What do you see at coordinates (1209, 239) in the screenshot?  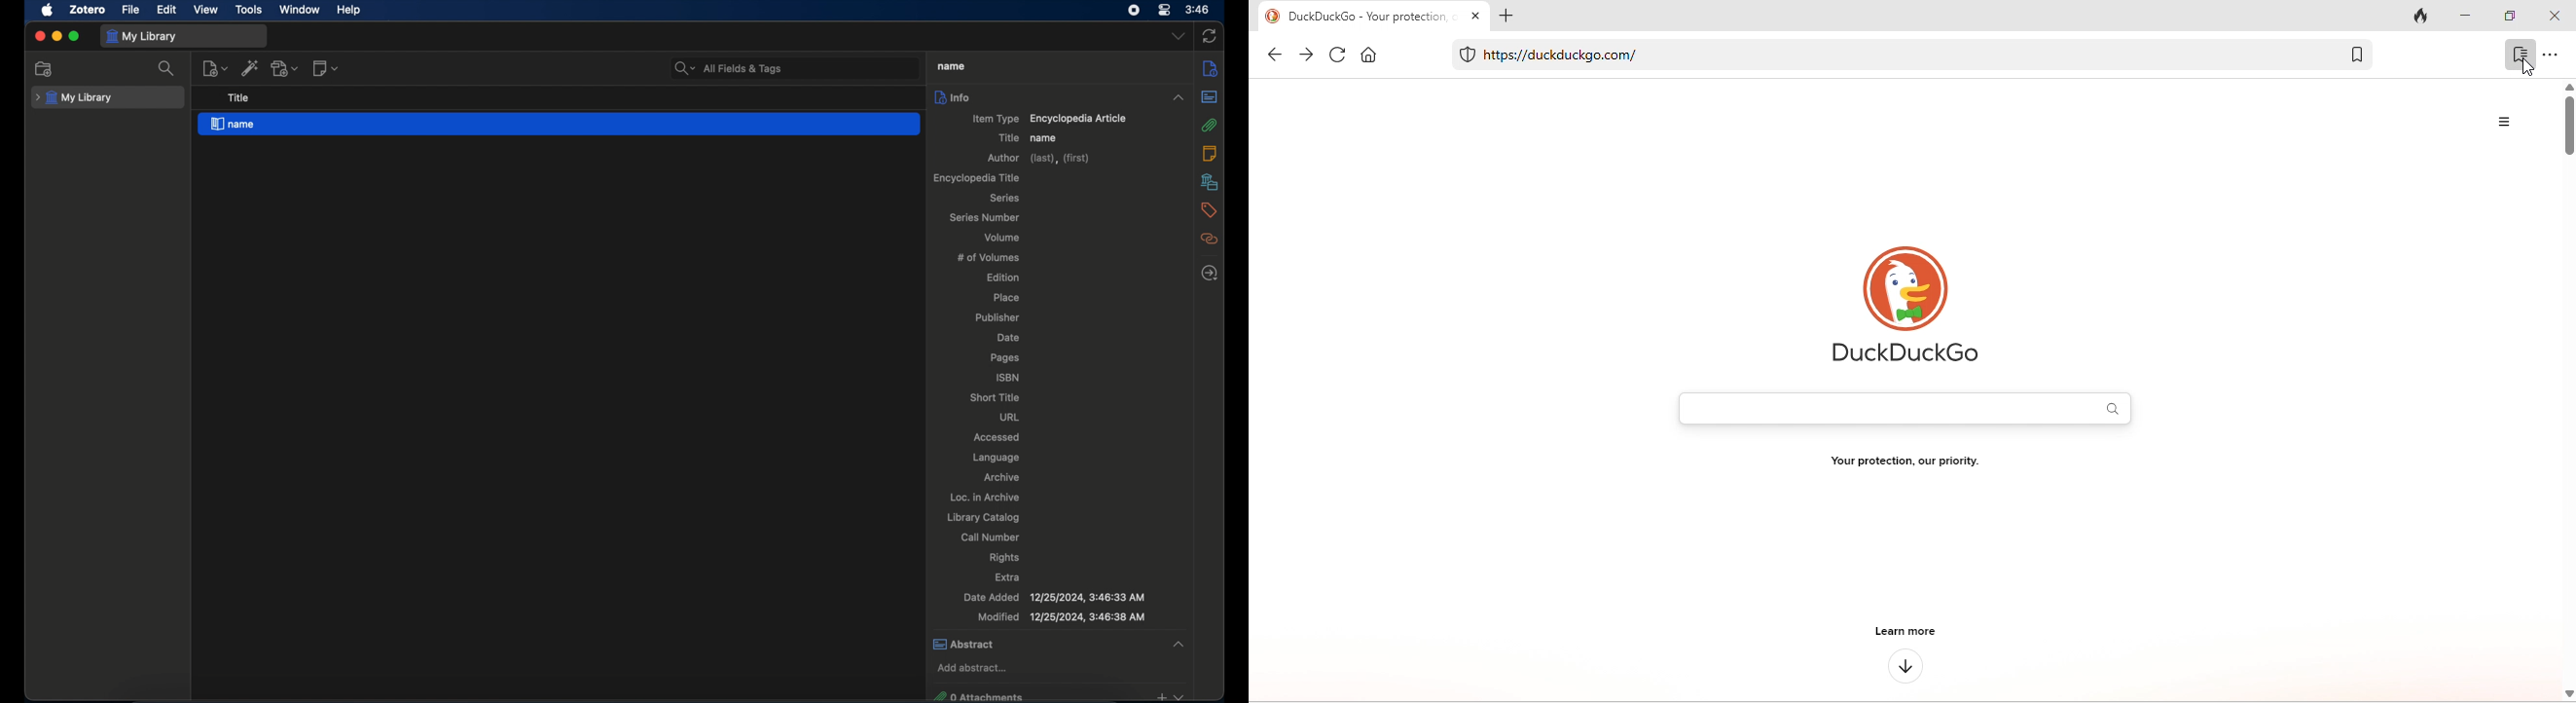 I see `related` at bounding box center [1209, 239].